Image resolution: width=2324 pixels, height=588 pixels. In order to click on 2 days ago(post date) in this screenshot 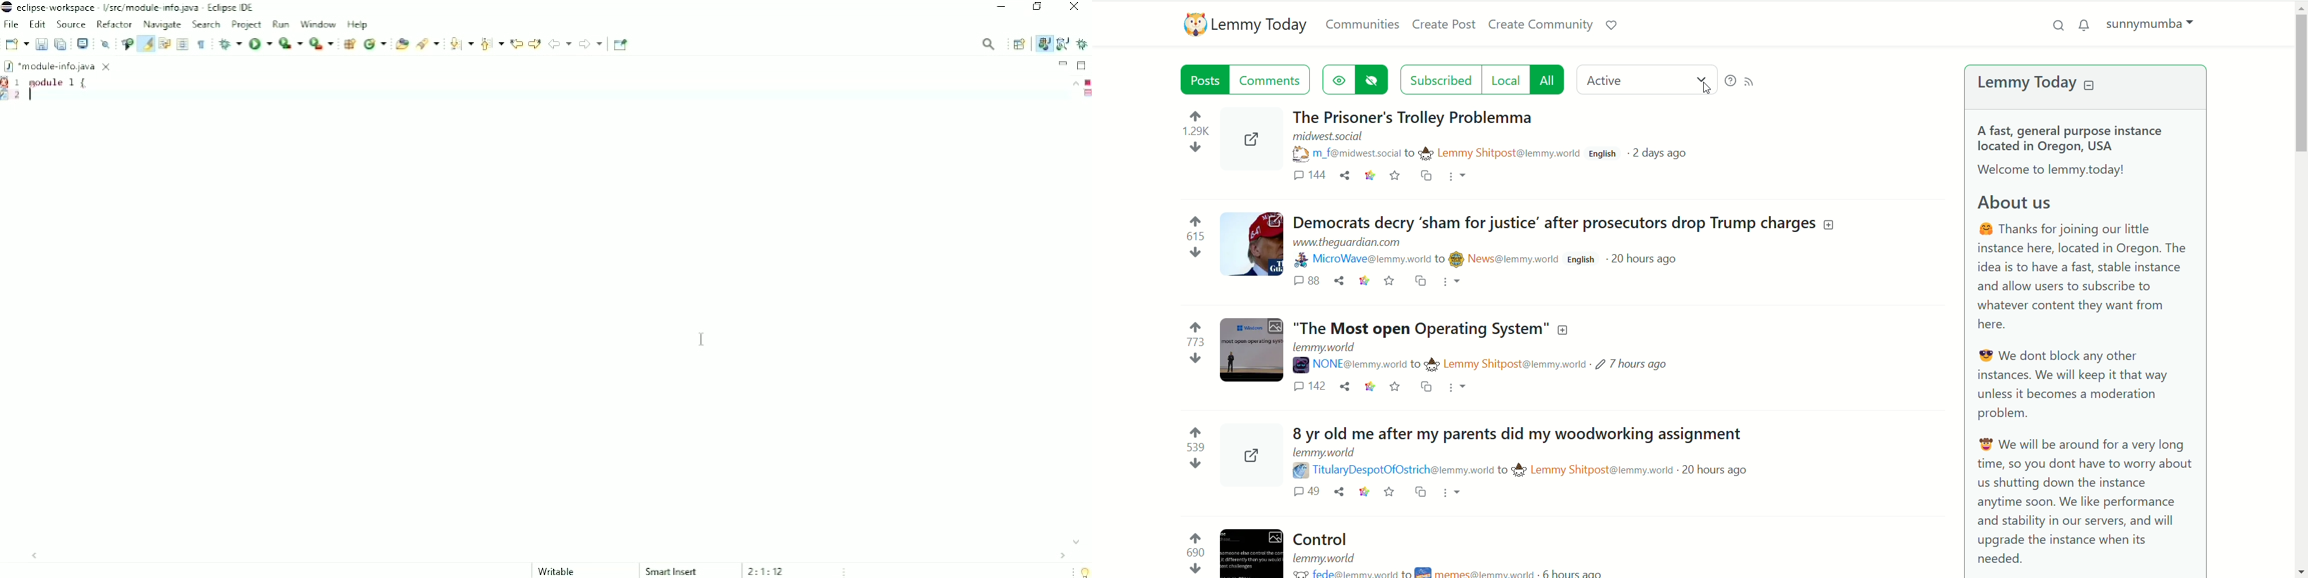, I will do `click(1667, 152)`.